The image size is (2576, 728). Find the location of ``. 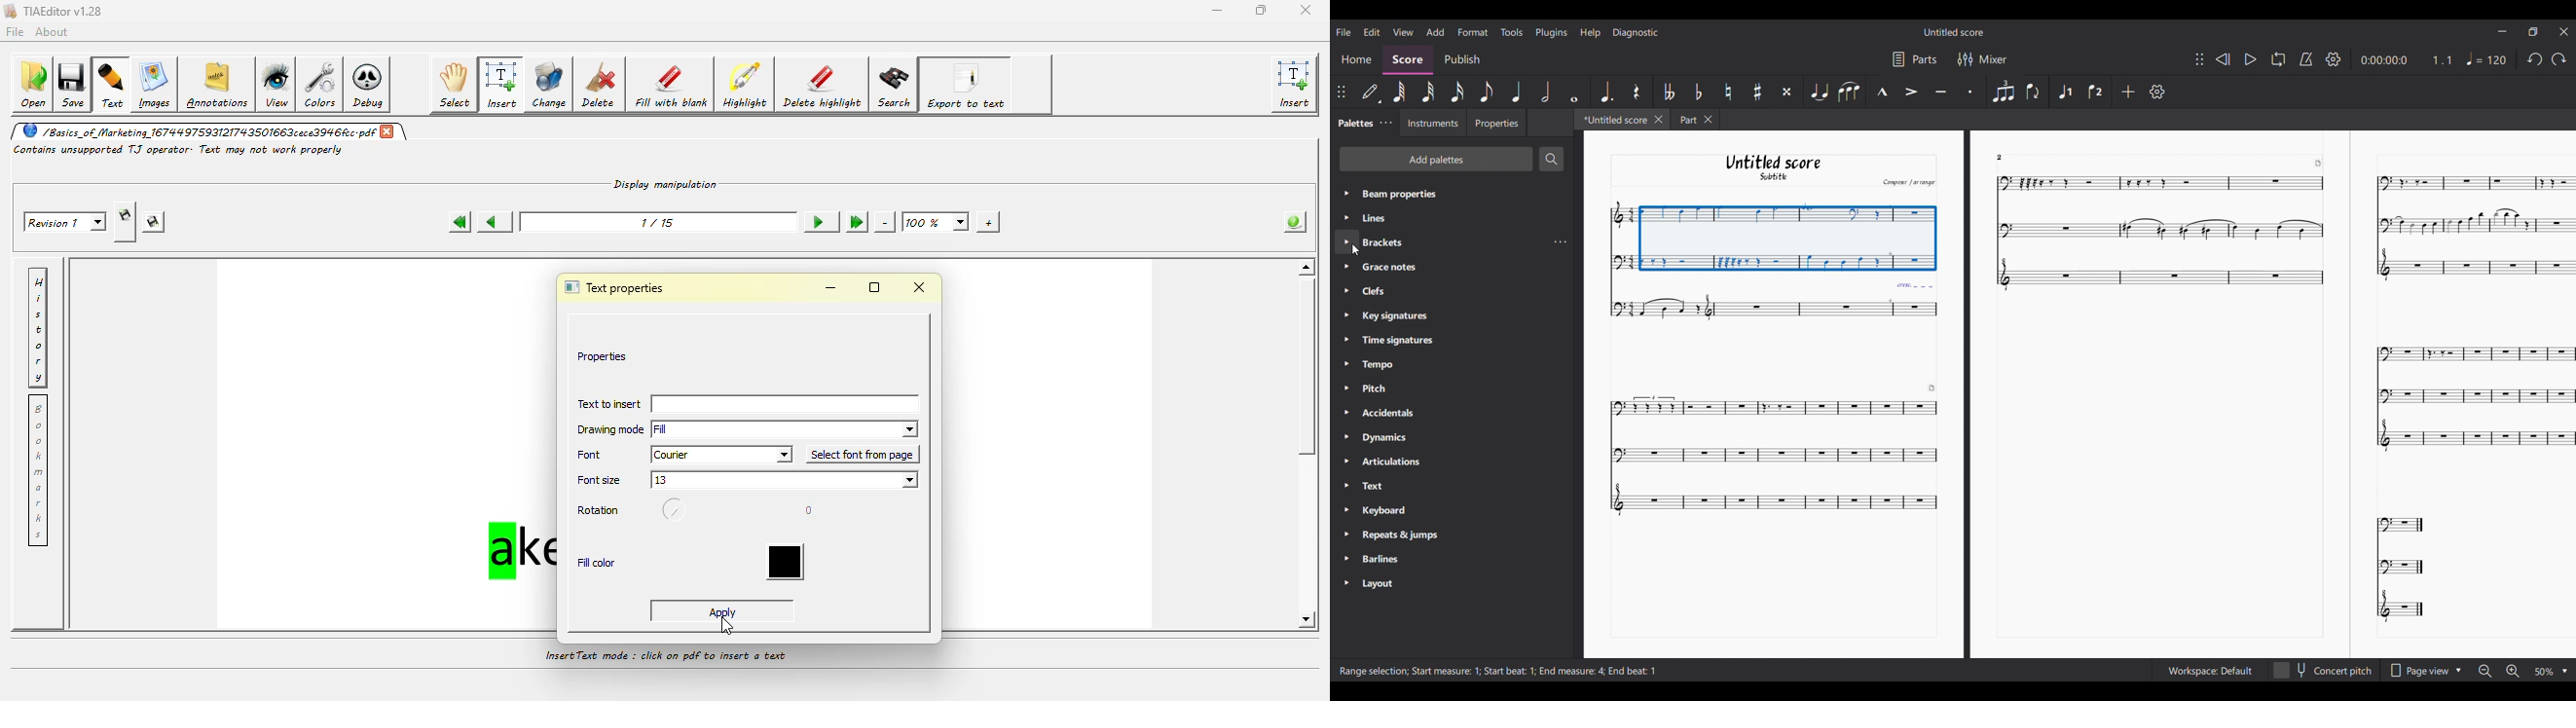

 is located at coordinates (1343, 511).